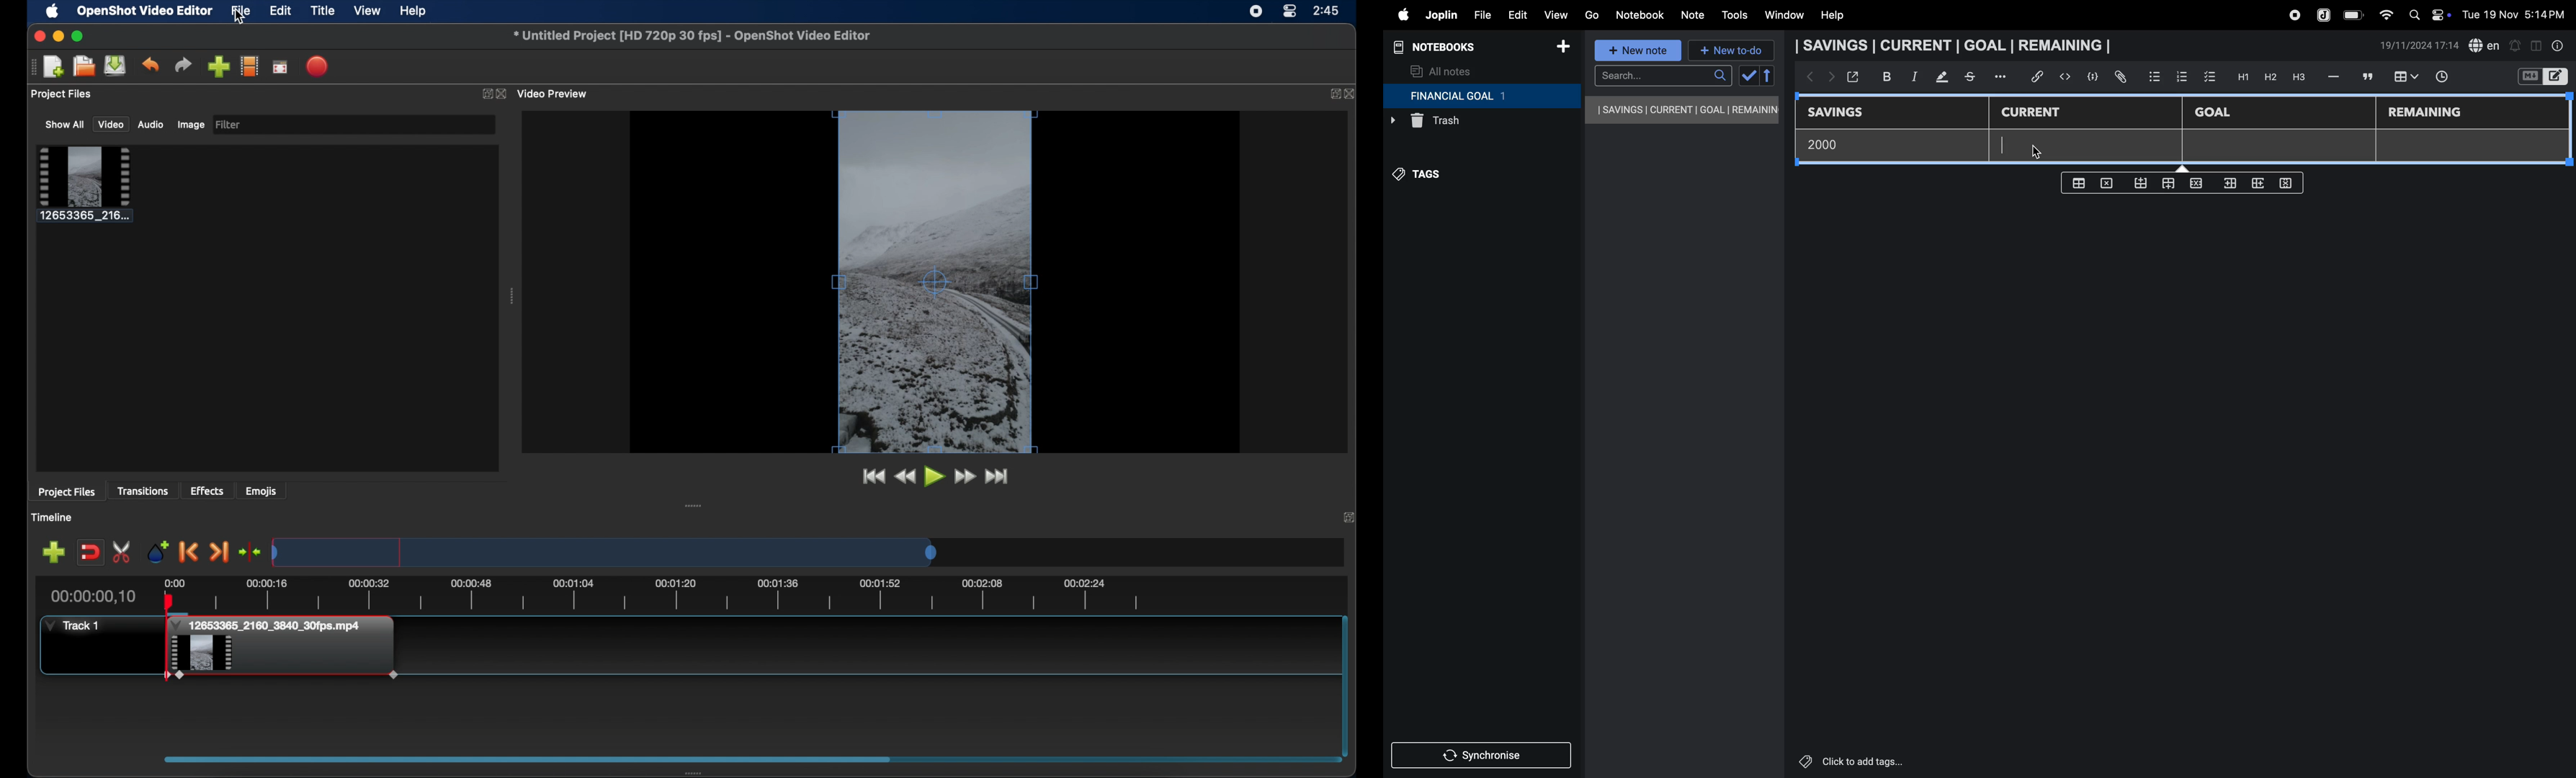  What do you see at coordinates (2142, 184) in the screenshot?
I see `from bottom` at bounding box center [2142, 184].